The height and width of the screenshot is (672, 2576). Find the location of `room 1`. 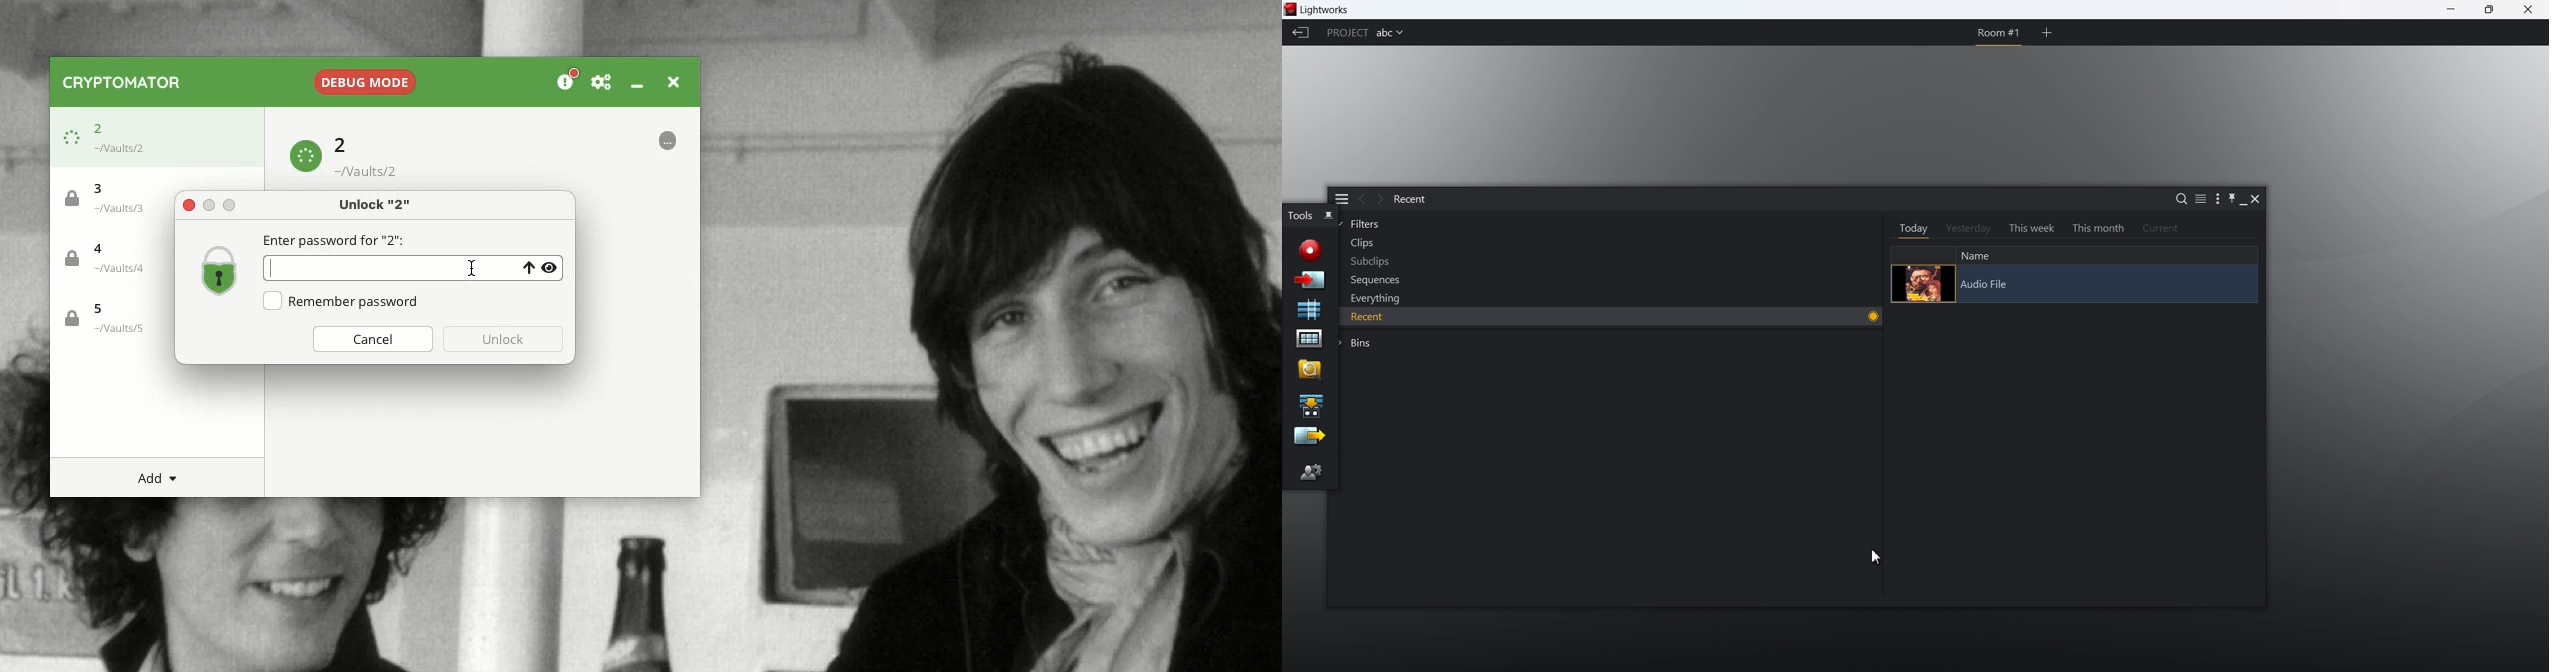

room 1 is located at coordinates (1996, 33).